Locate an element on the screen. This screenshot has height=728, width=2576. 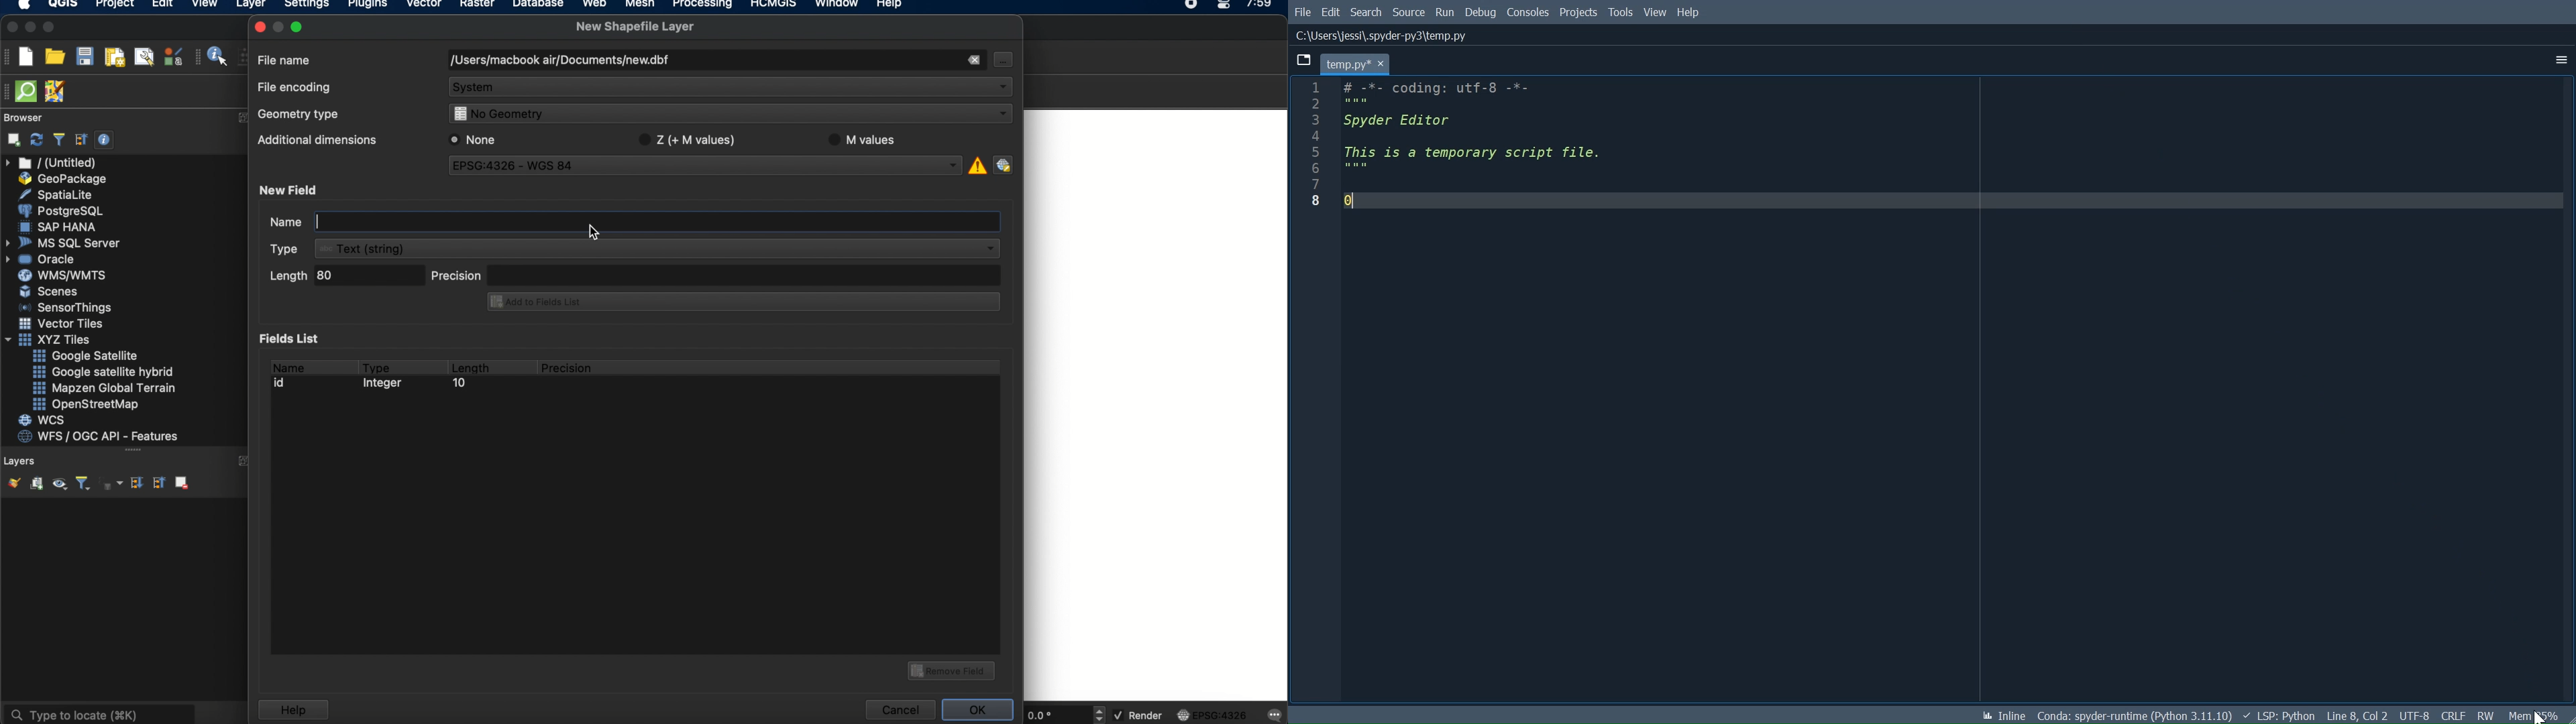
QGIS is located at coordinates (64, 5).